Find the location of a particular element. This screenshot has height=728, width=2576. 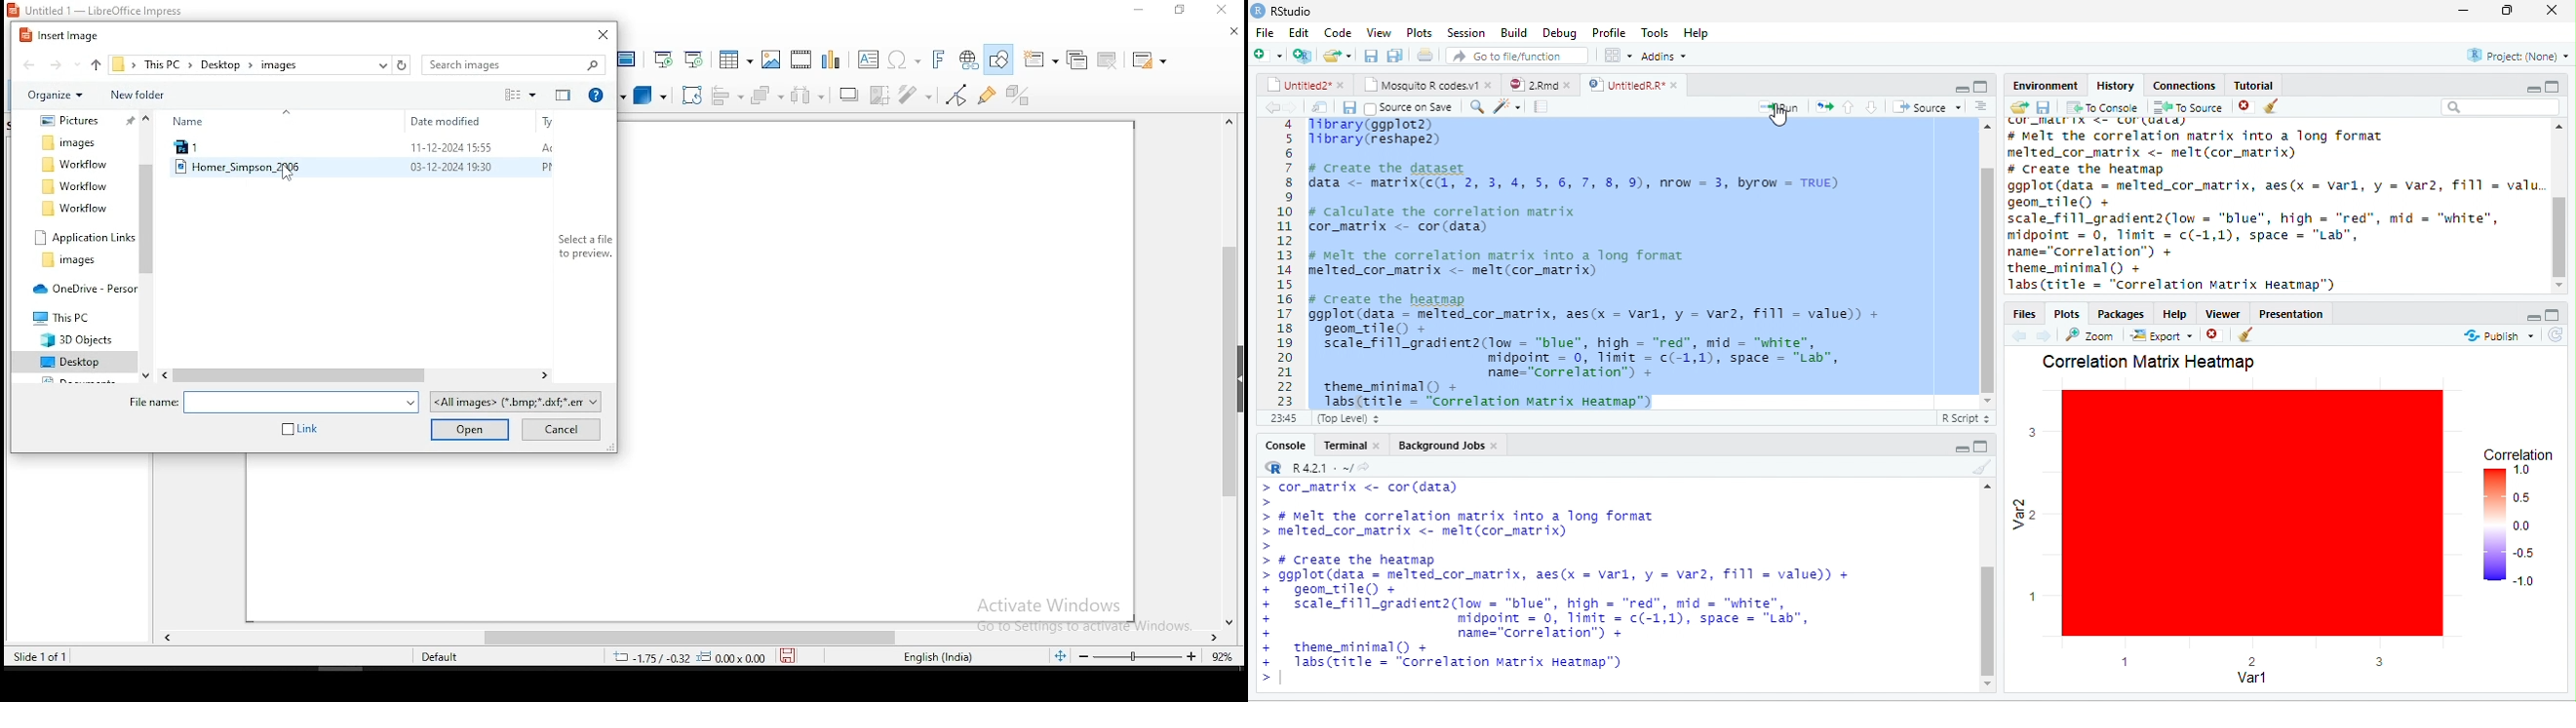

cursor is located at coordinates (1784, 116).